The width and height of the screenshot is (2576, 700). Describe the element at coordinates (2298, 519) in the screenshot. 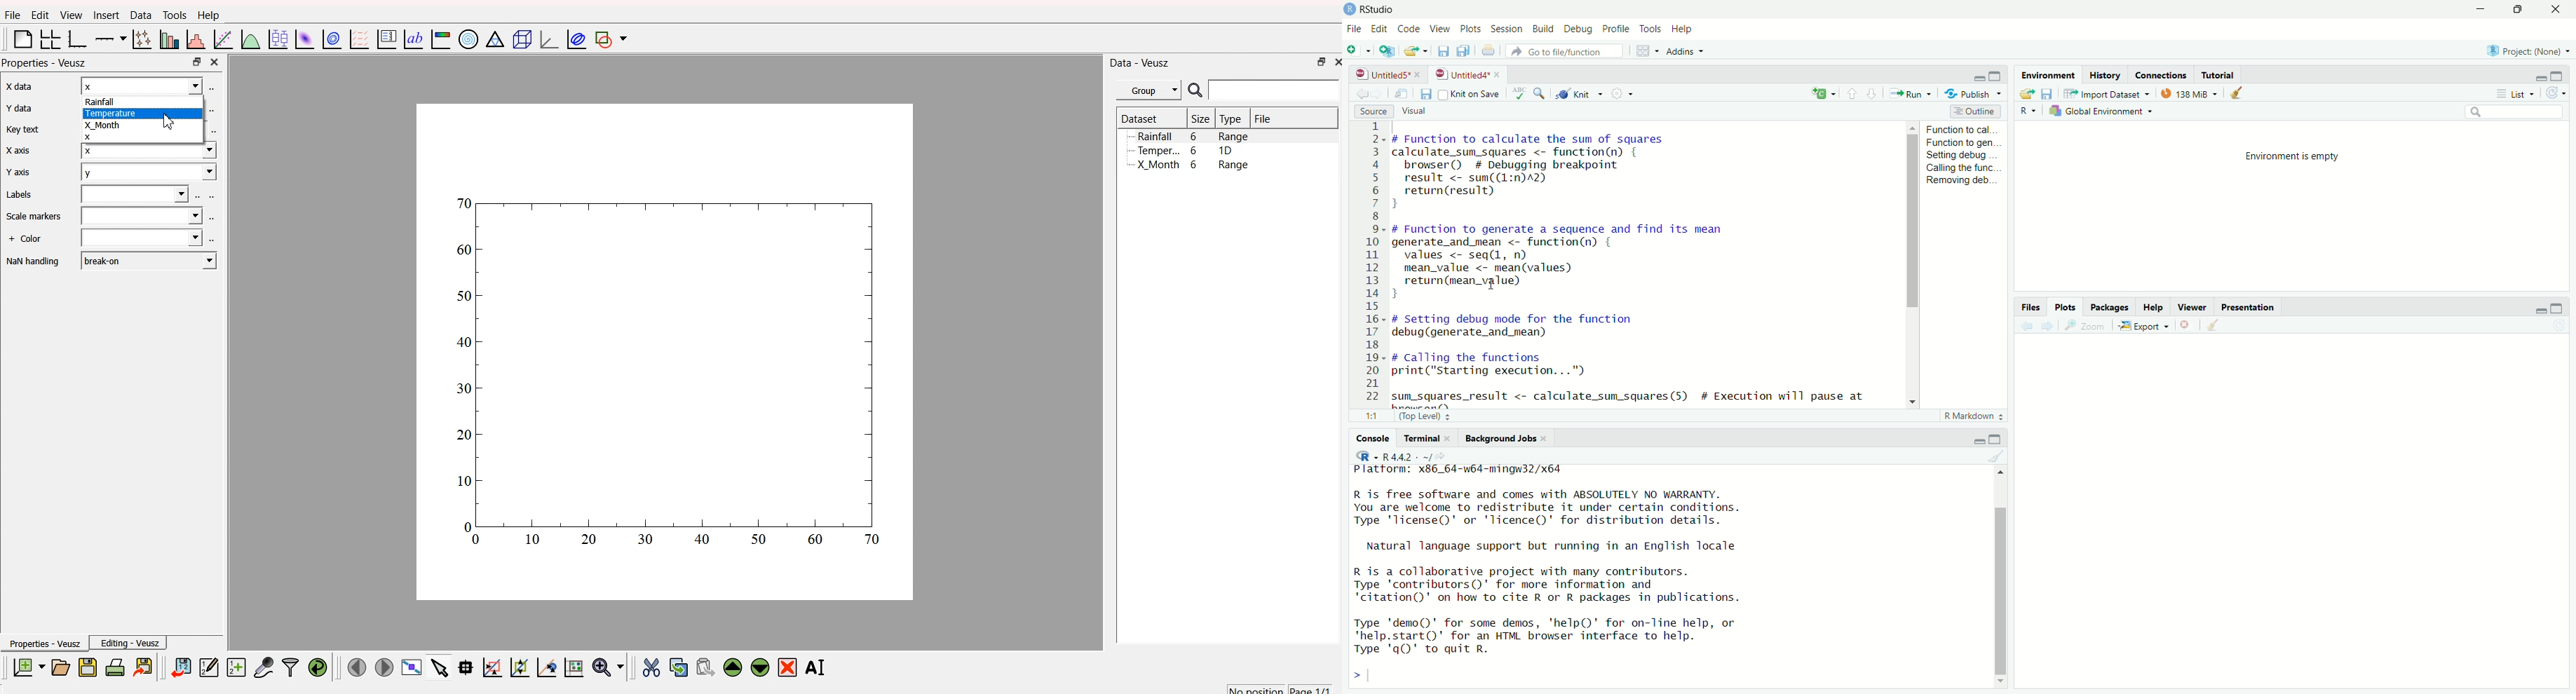

I see `empty plot area` at that location.